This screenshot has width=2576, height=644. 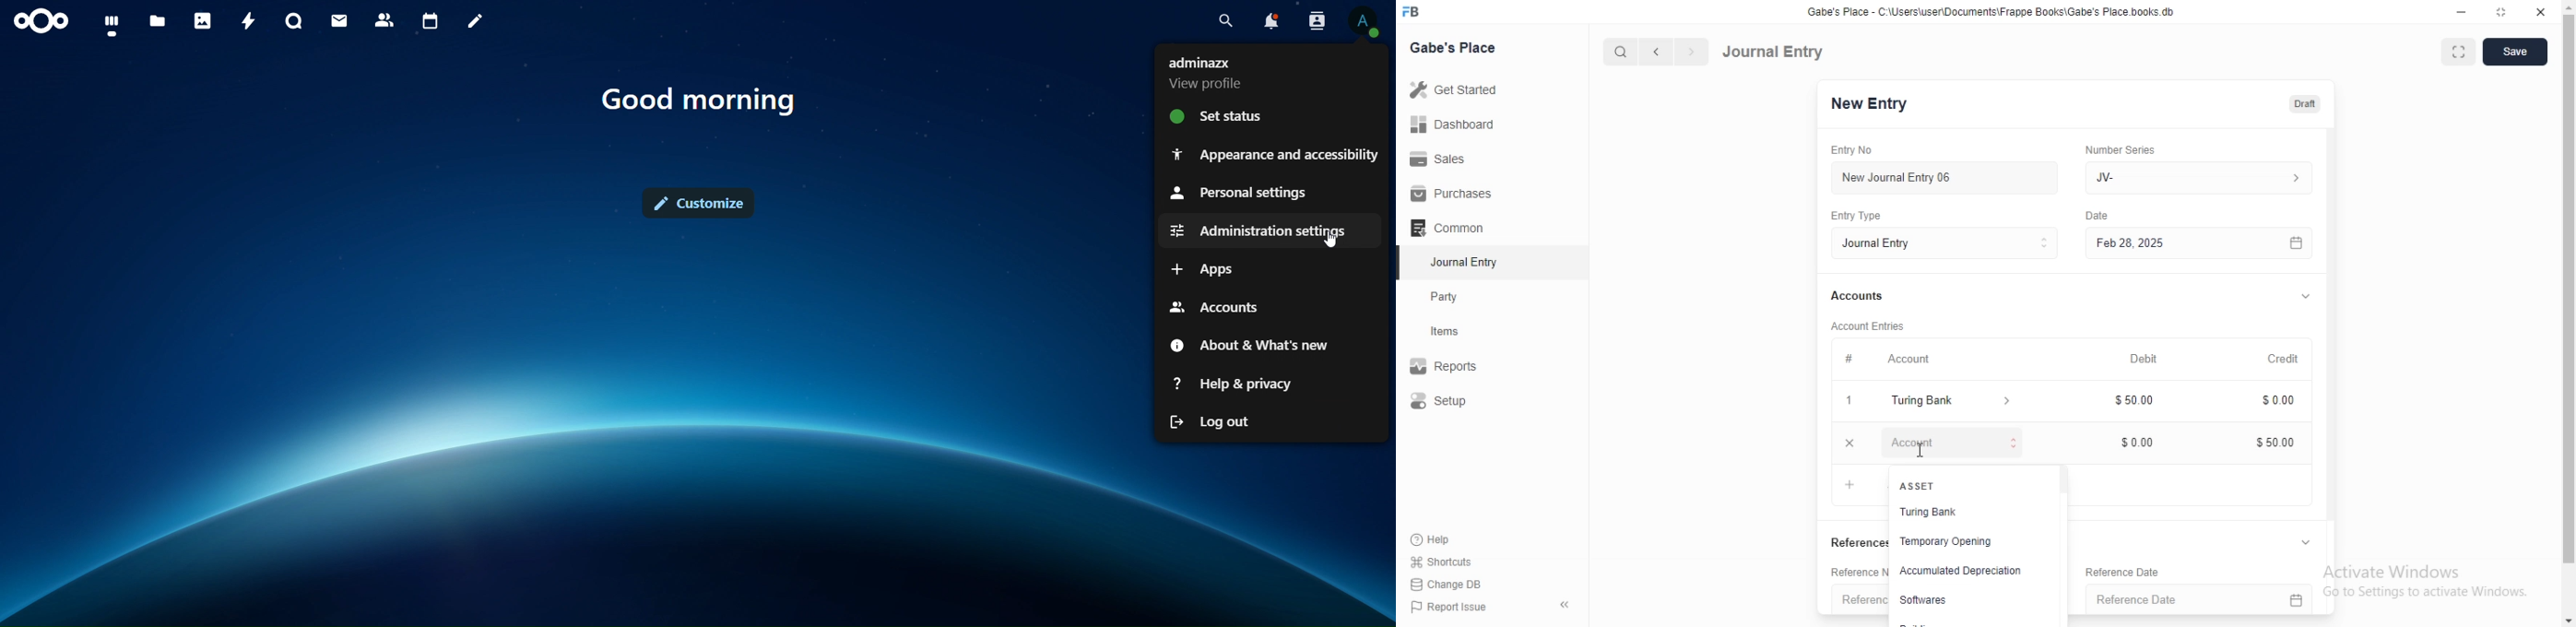 What do you see at coordinates (1452, 228) in the screenshot?
I see `Common` at bounding box center [1452, 228].